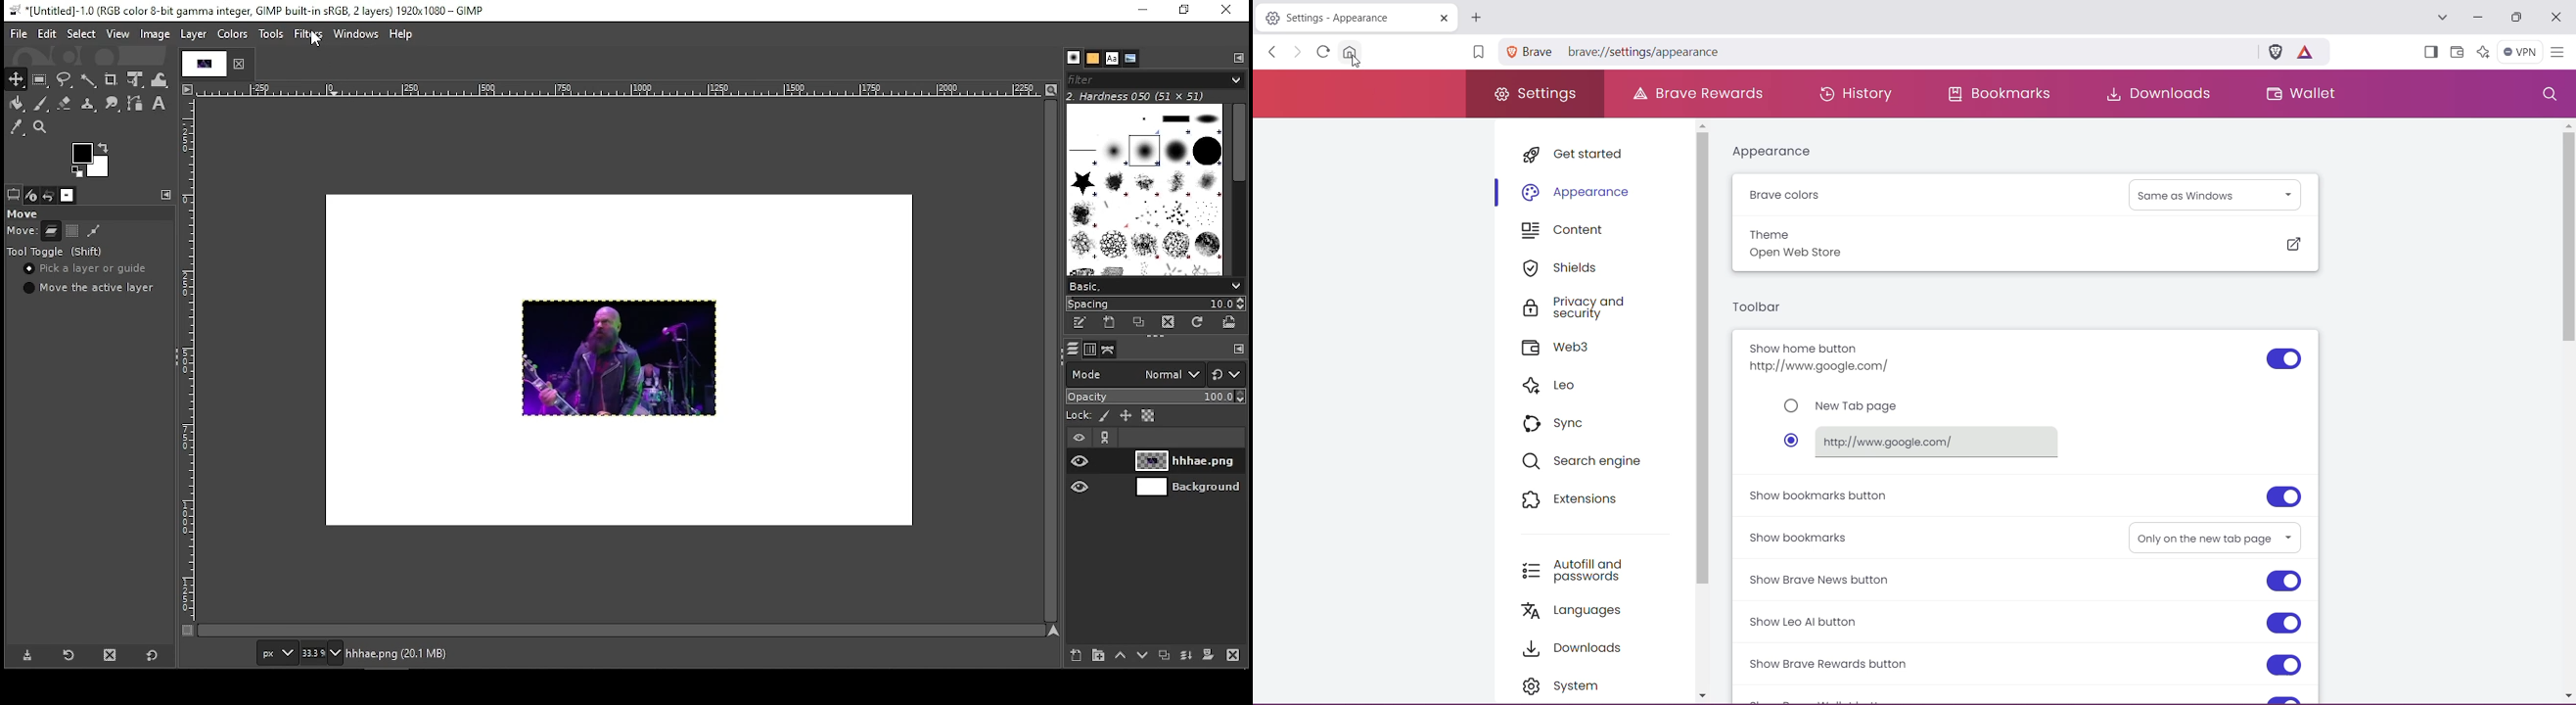 Image resolution: width=2576 pixels, height=728 pixels. Describe the element at coordinates (215, 64) in the screenshot. I see `project tab` at that location.